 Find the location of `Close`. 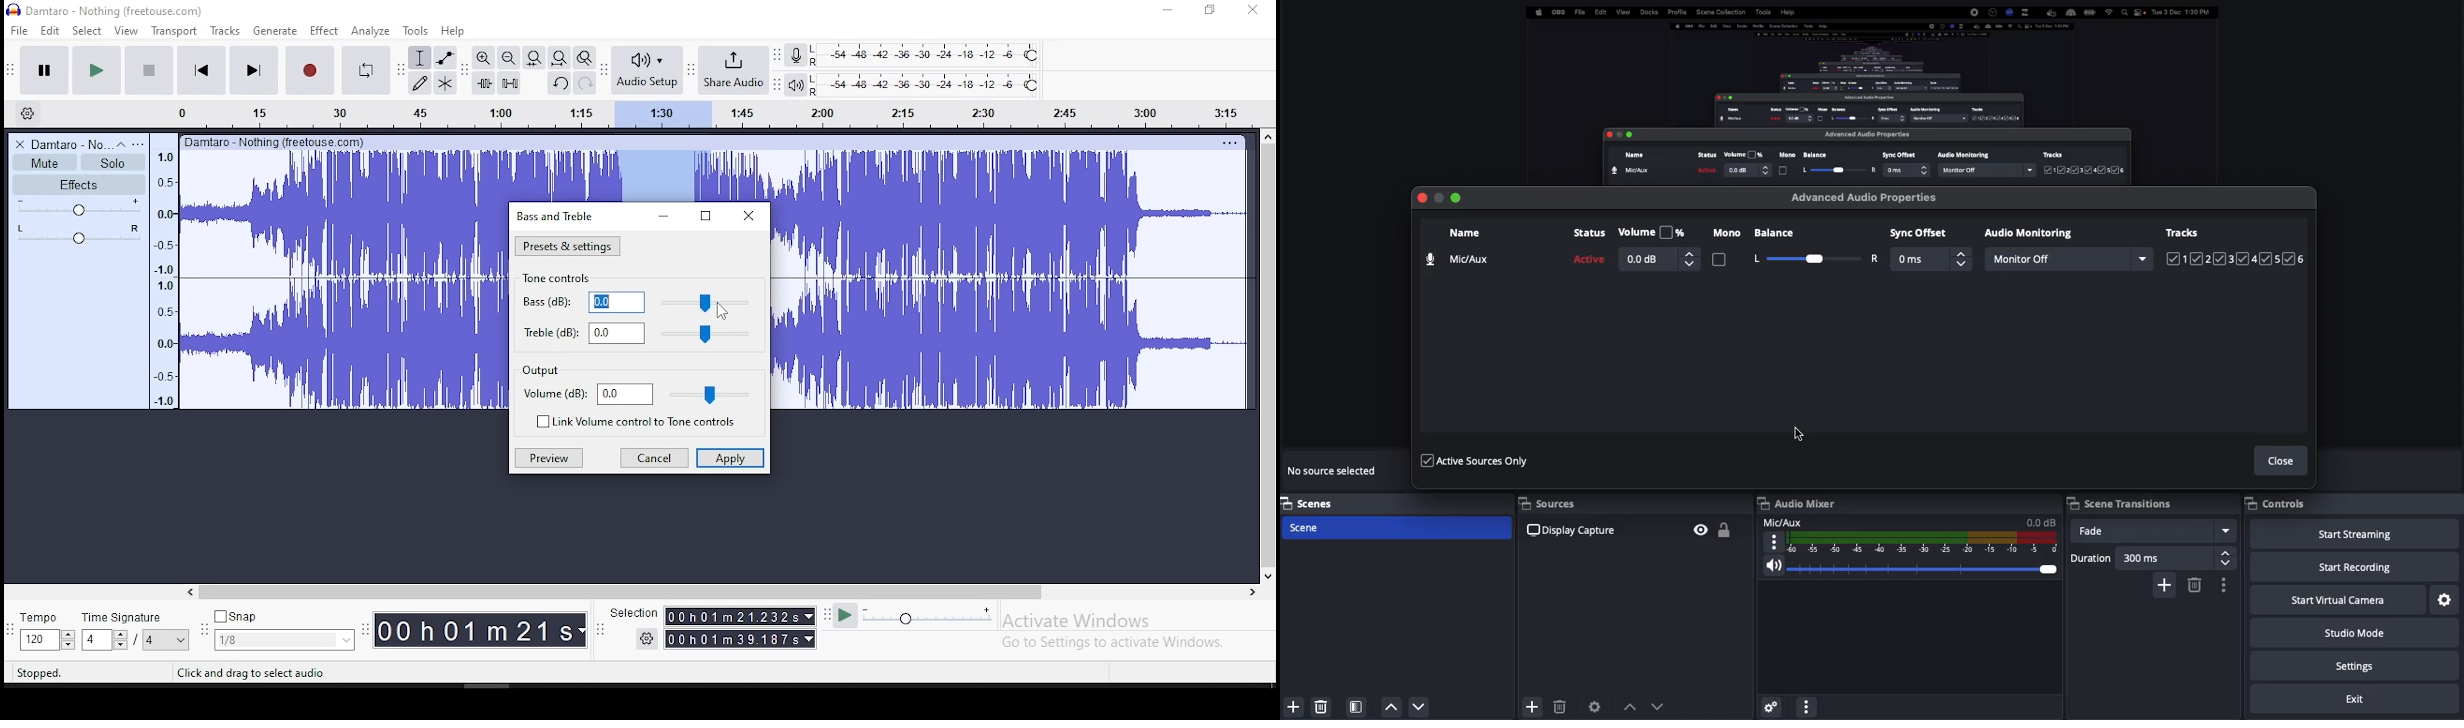

Close is located at coordinates (1423, 198).